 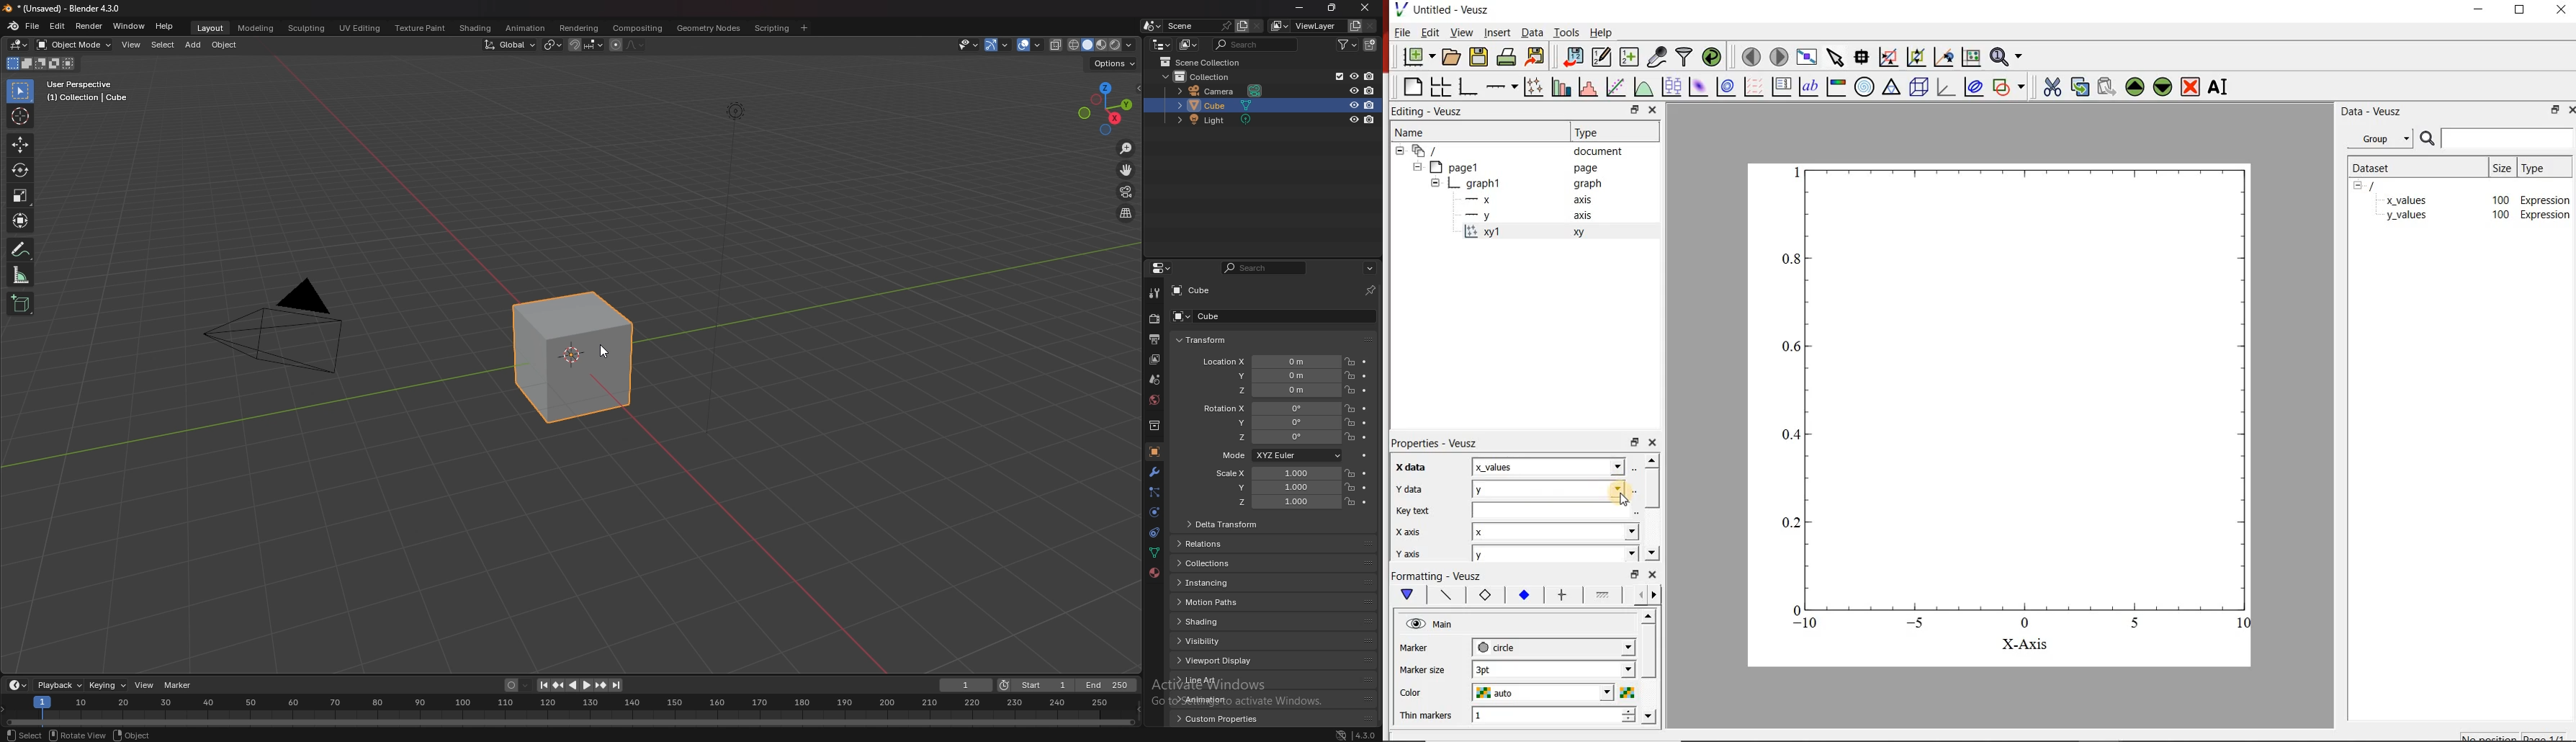 What do you see at coordinates (1366, 733) in the screenshot?
I see `version` at bounding box center [1366, 733].